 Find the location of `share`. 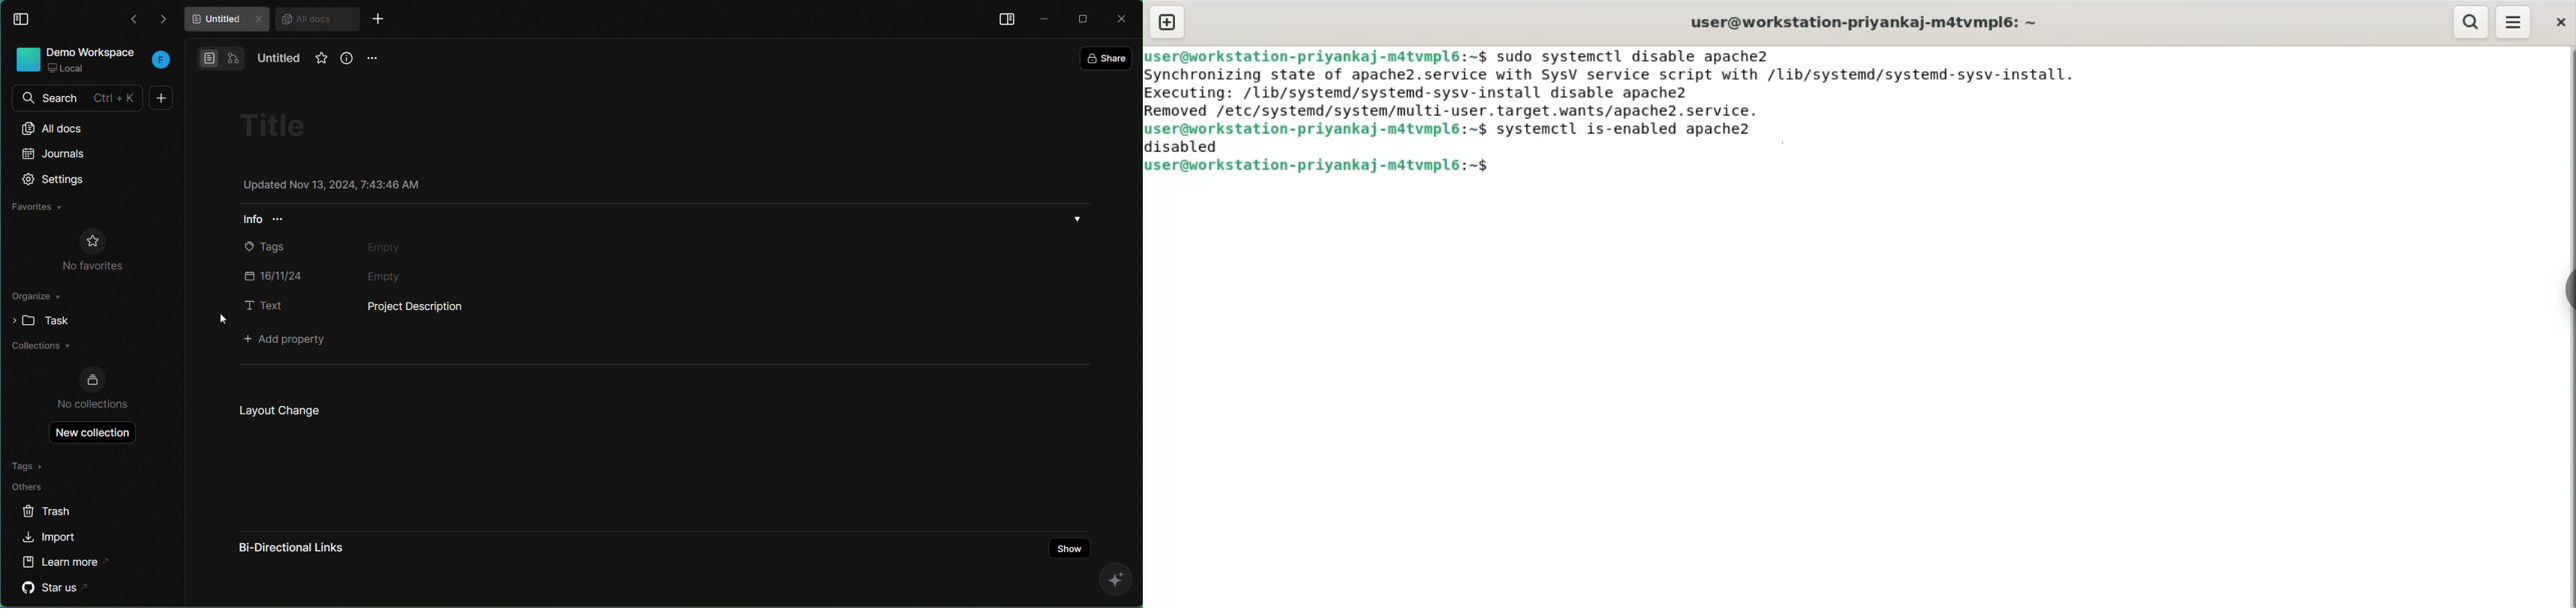

share is located at coordinates (1108, 55).